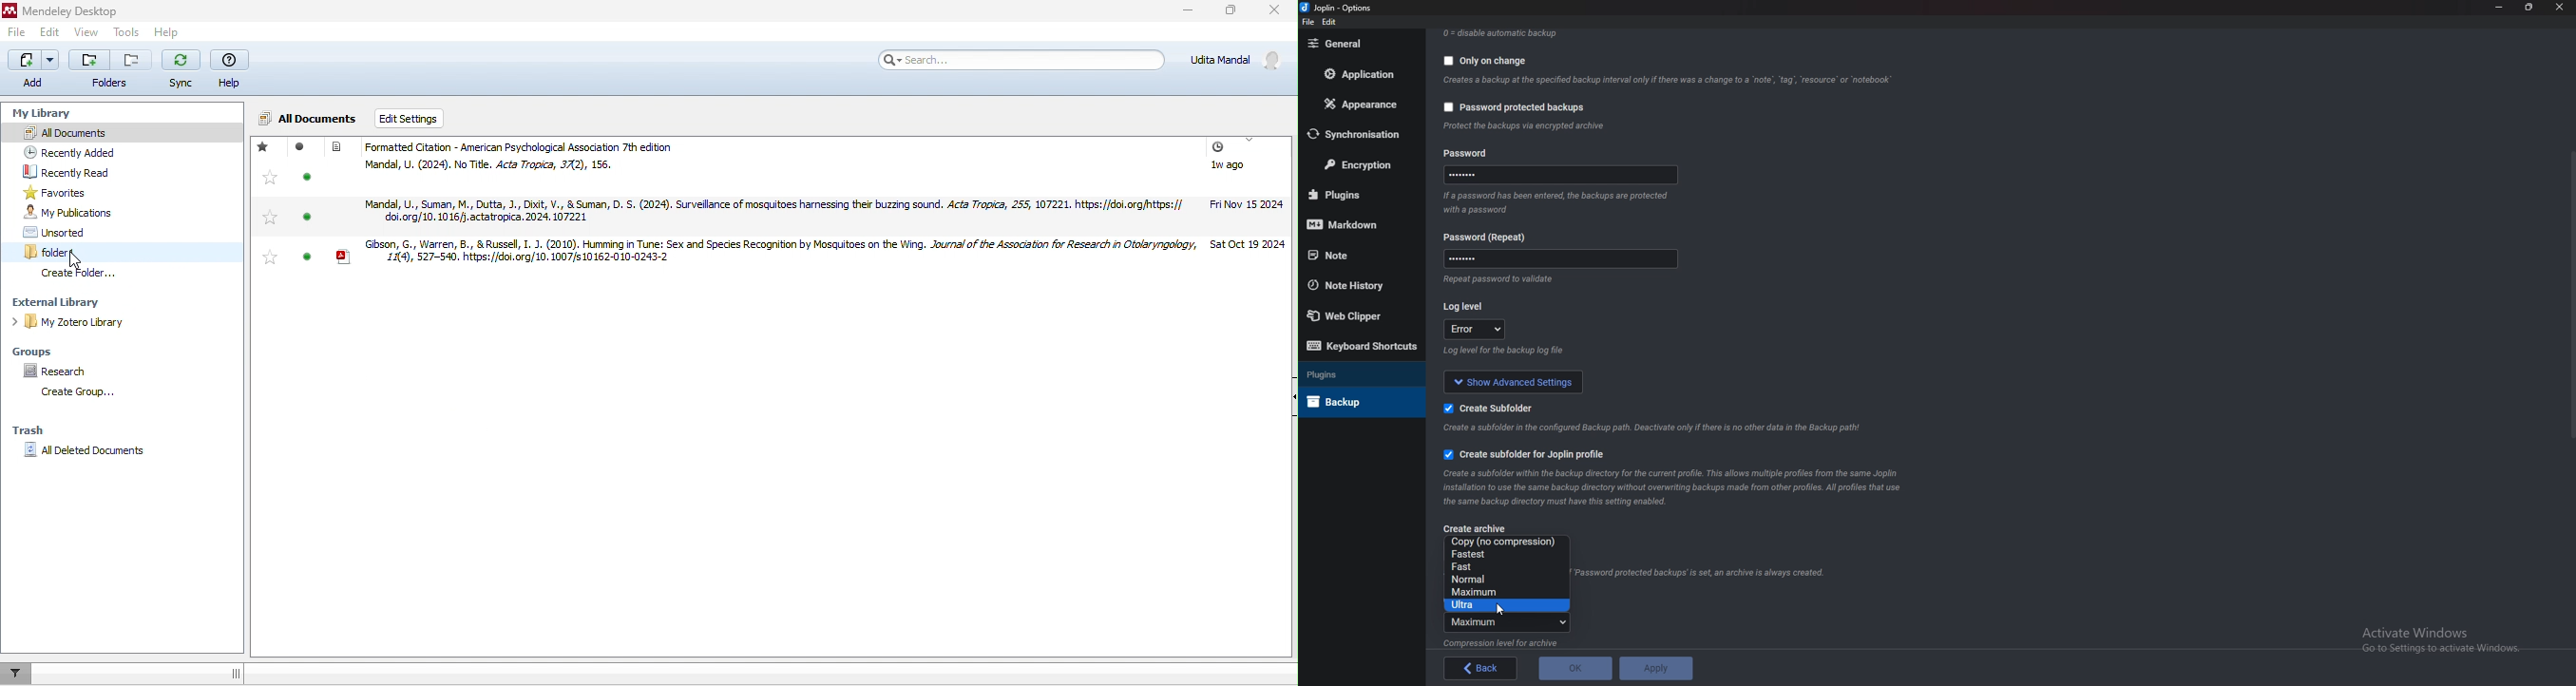 This screenshot has width=2576, height=700. What do you see at coordinates (1558, 206) in the screenshot?
I see `Info on password` at bounding box center [1558, 206].